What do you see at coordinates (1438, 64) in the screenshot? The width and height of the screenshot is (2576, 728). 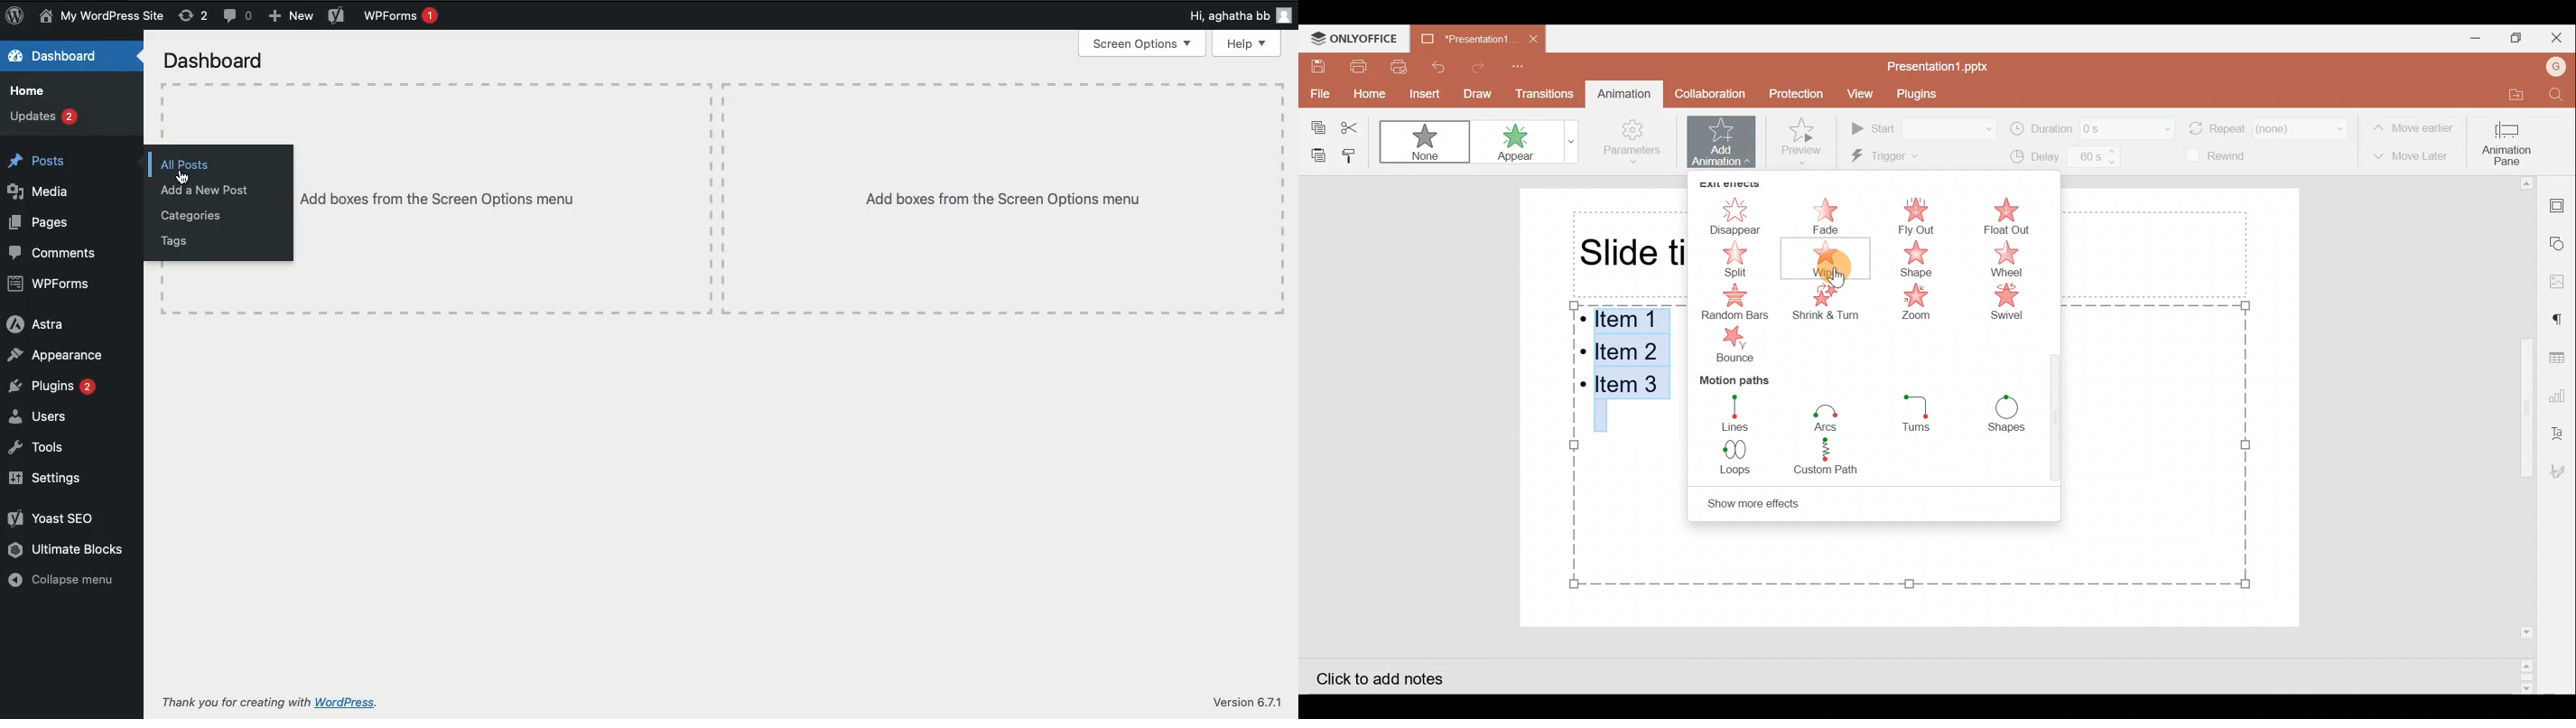 I see `Undo` at bounding box center [1438, 64].